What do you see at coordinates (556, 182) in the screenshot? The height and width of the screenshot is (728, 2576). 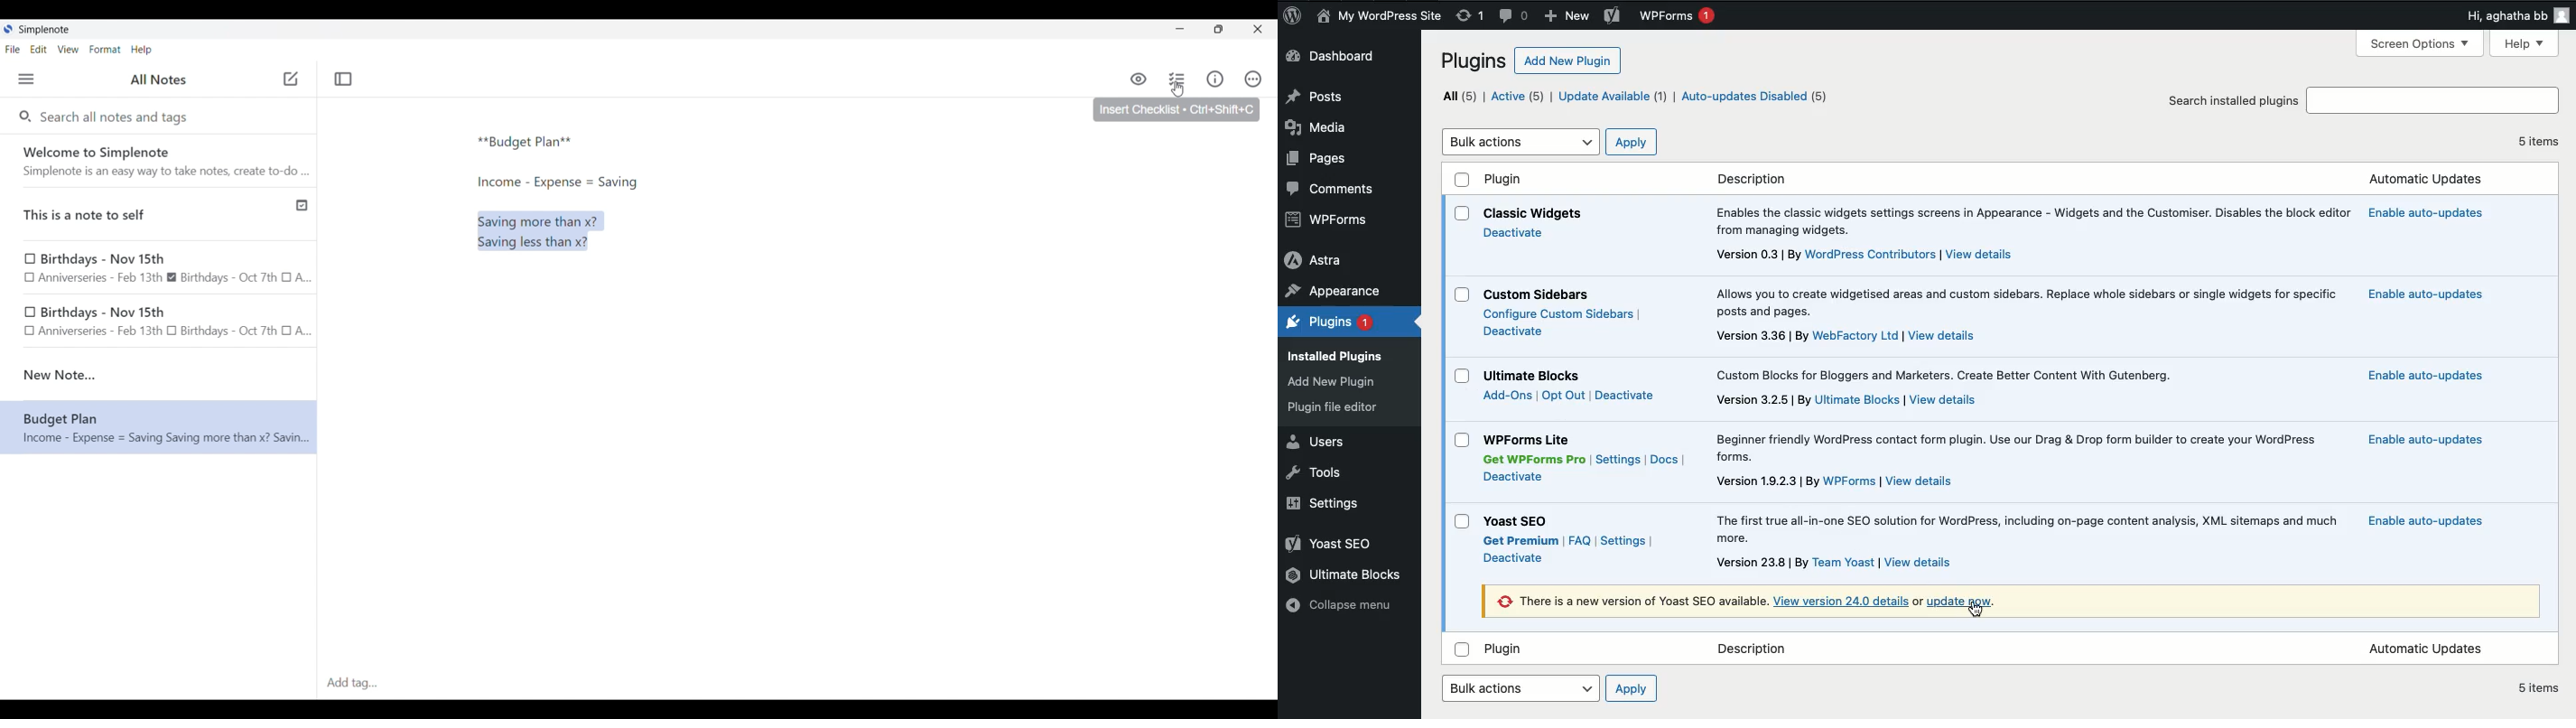 I see `More text typed in` at bounding box center [556, 182].